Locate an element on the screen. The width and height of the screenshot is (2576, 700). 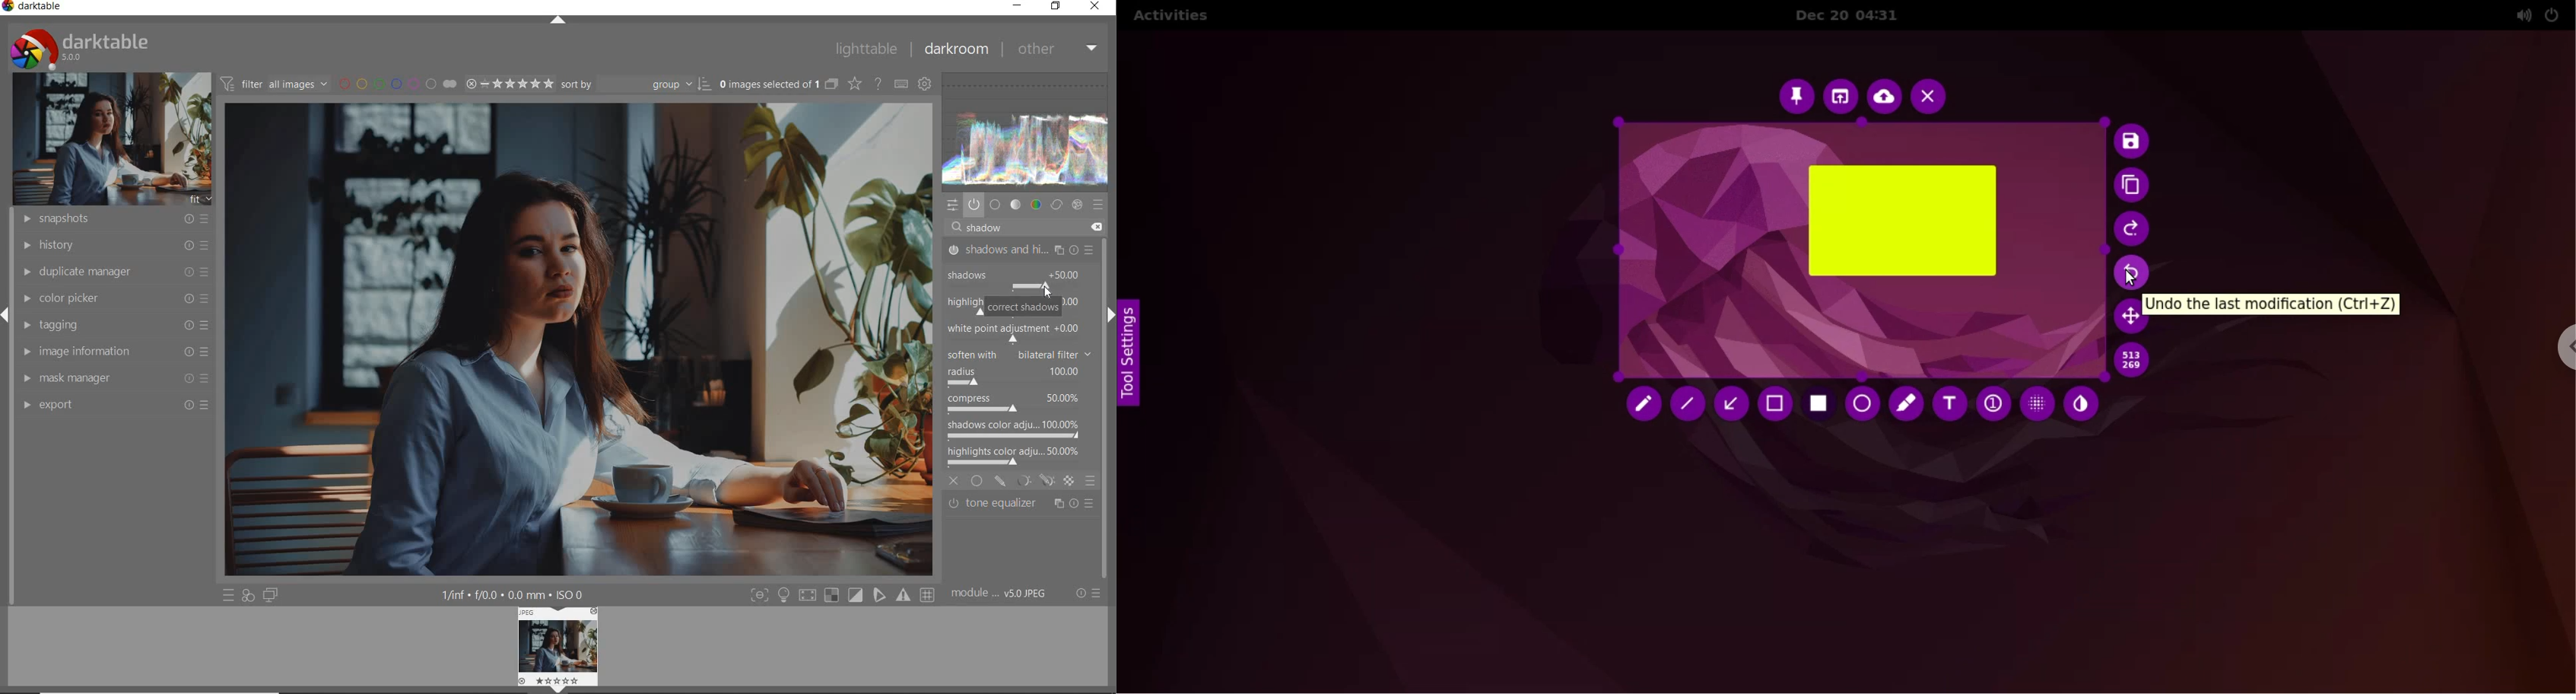
expand/collapse is located at coordinates (557, 21).